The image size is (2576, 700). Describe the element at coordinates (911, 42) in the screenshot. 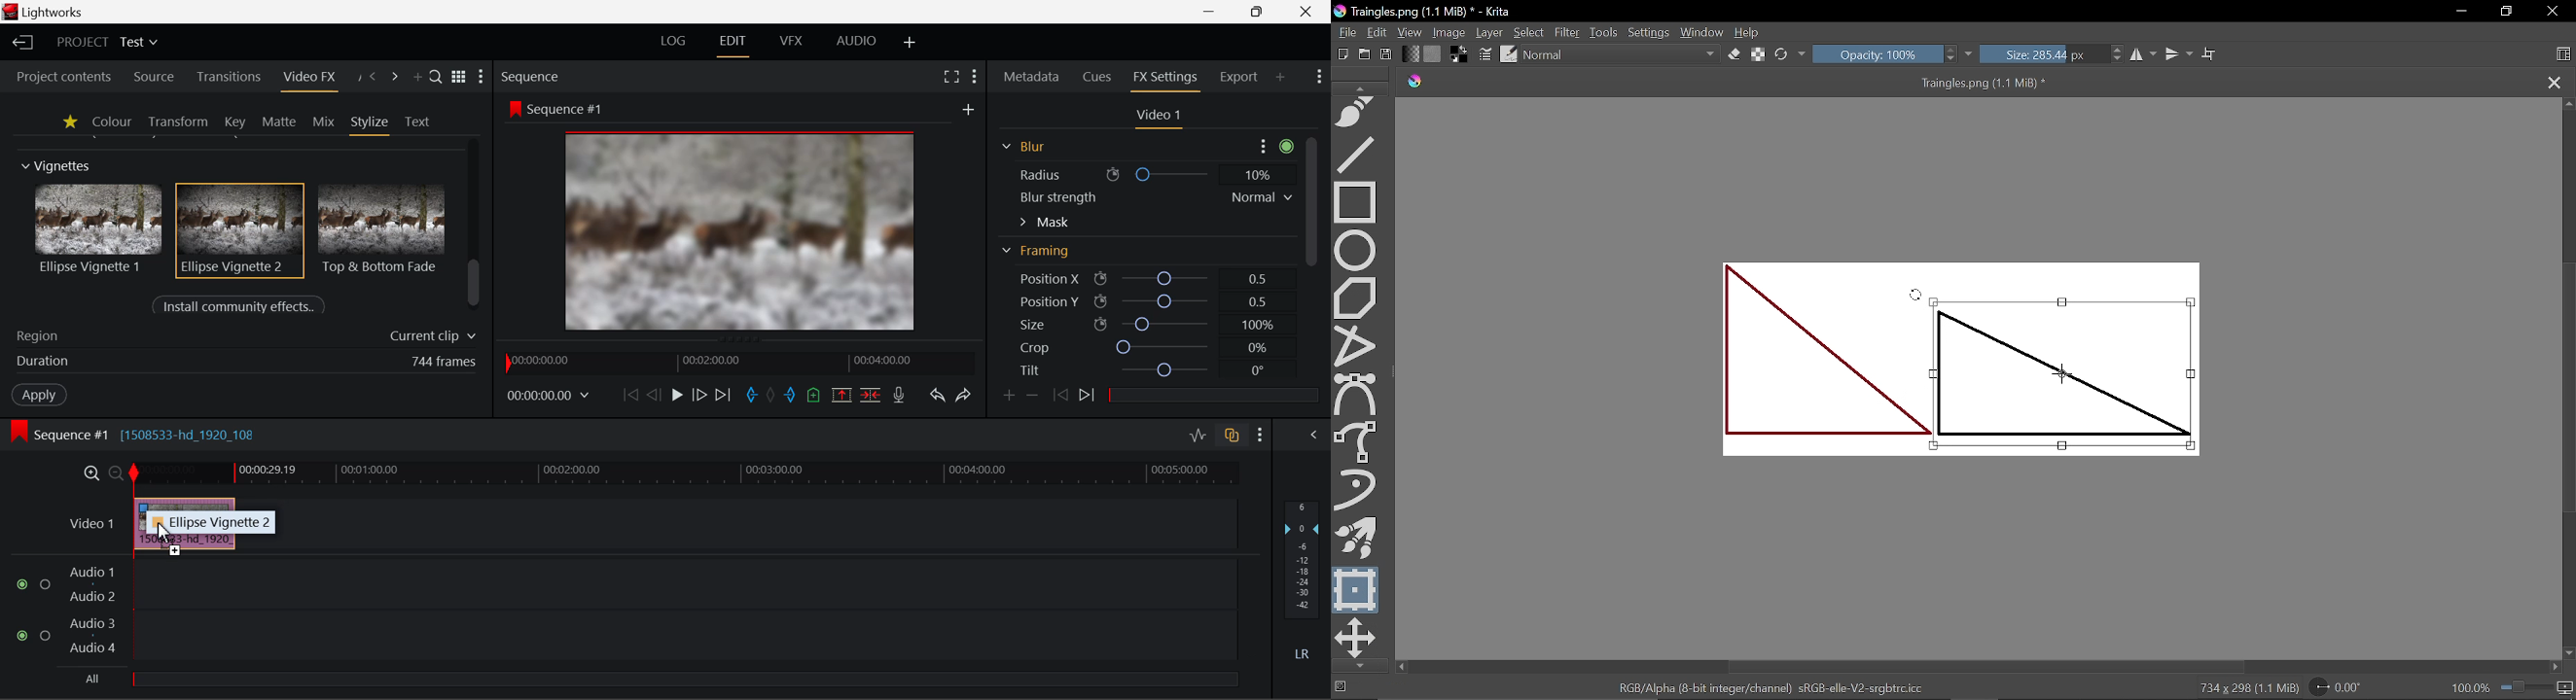

I see `Add Layout` at that location.